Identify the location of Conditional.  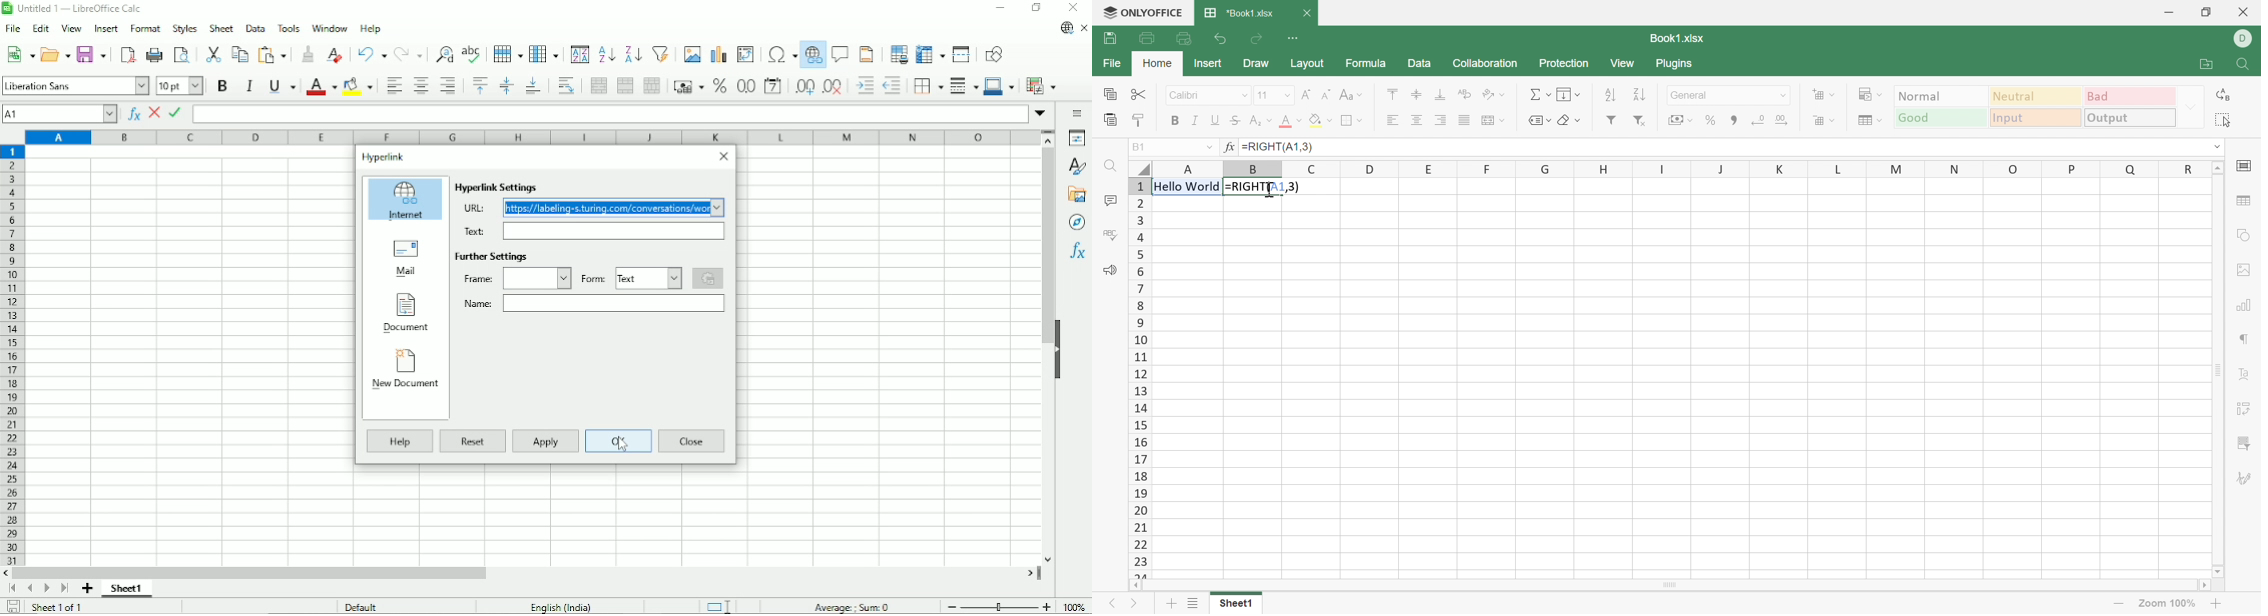
(1041, 86).